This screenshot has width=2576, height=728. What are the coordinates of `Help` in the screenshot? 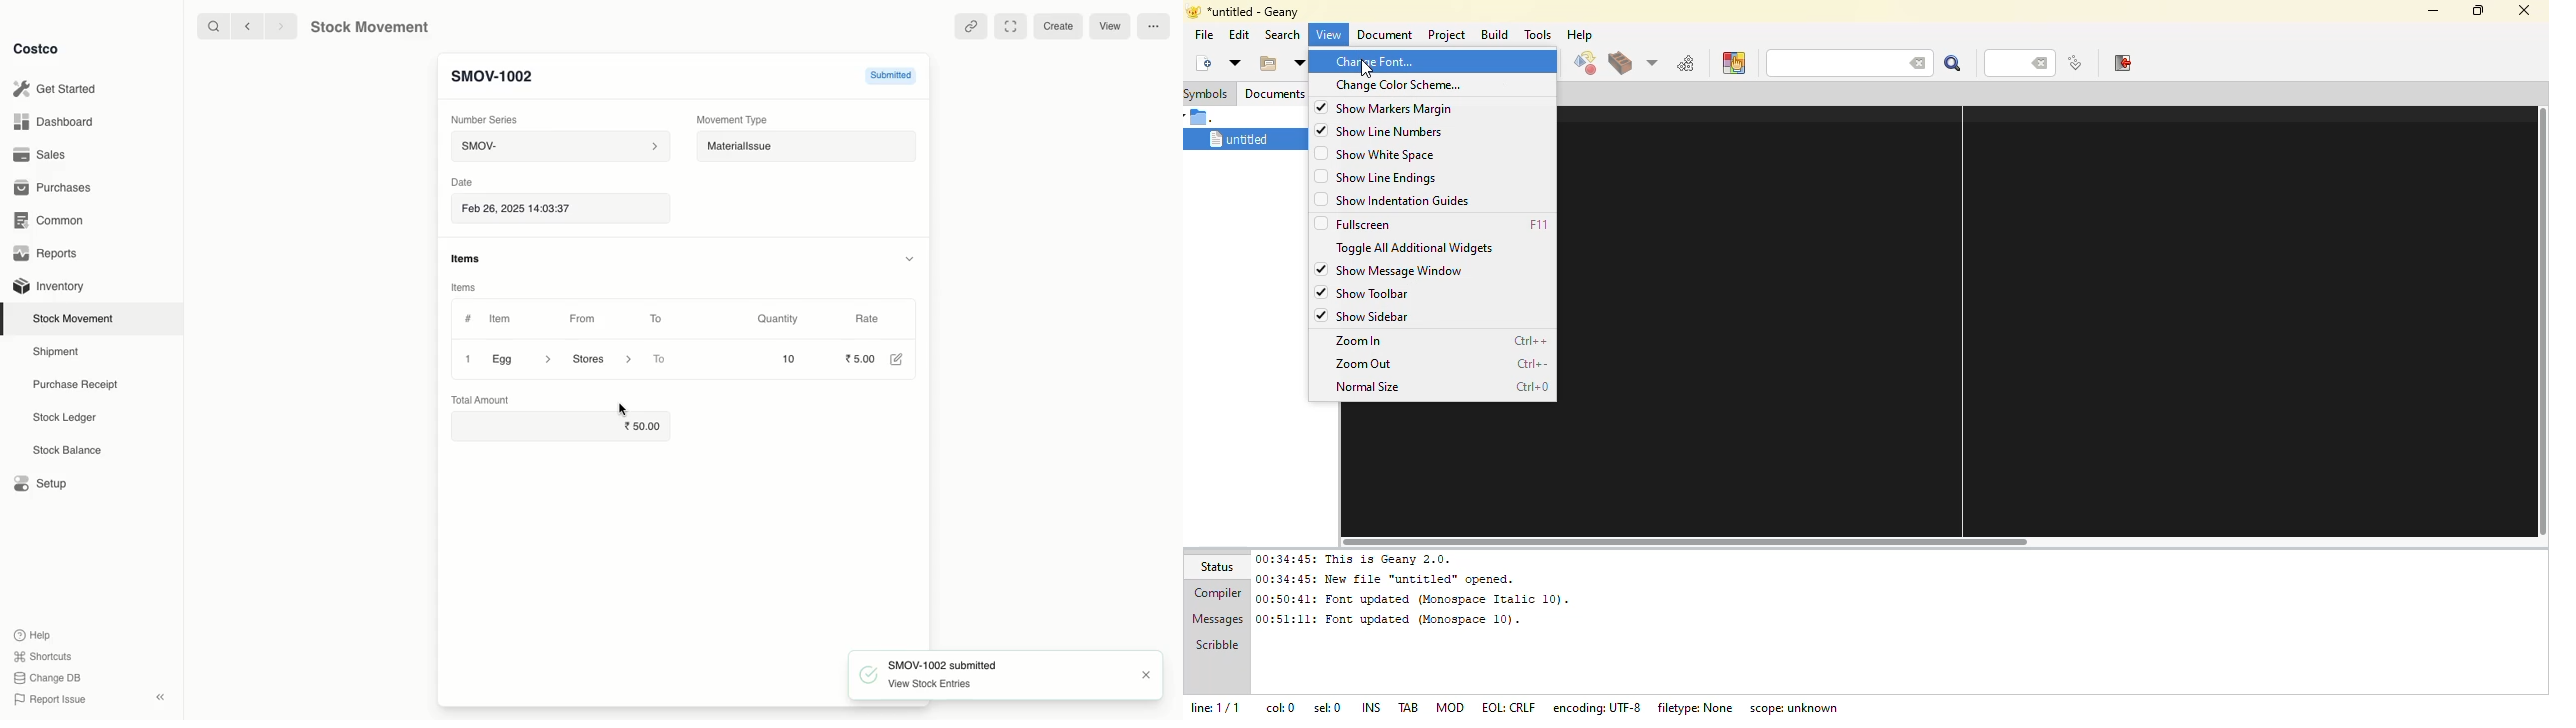 It's located at (34, 633).